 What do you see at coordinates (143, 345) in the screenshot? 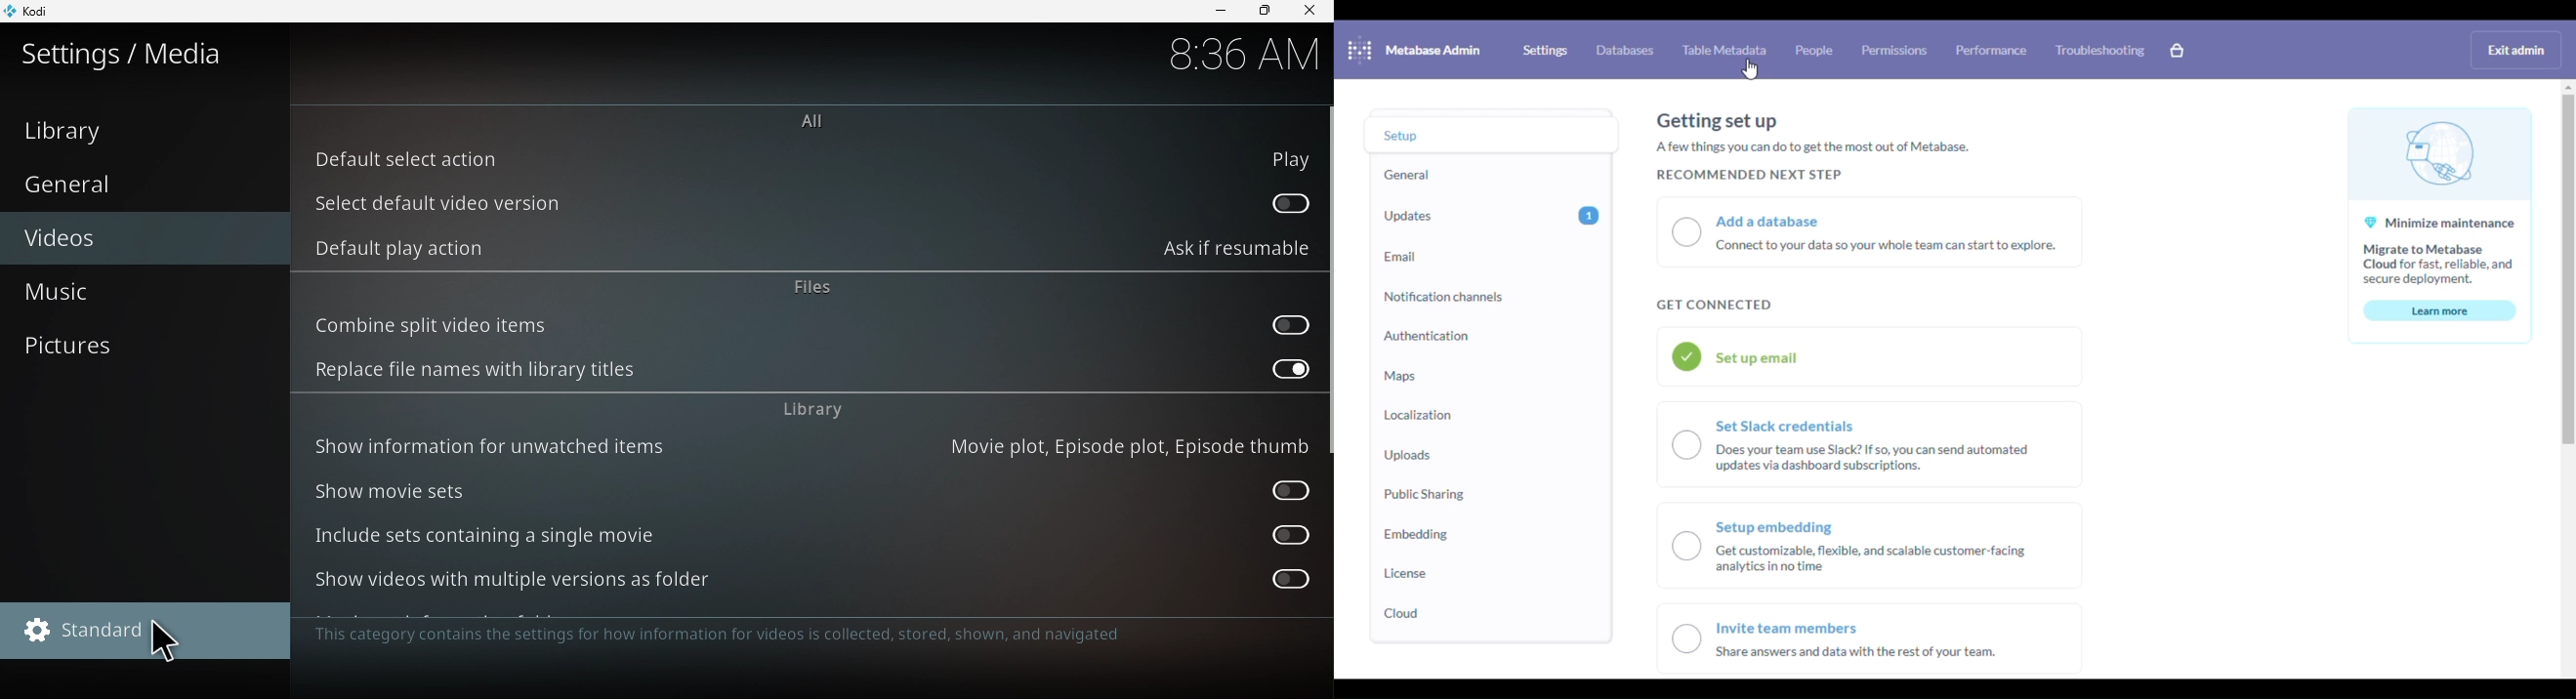
I see `Pictures` at bounding box center [143, 345].